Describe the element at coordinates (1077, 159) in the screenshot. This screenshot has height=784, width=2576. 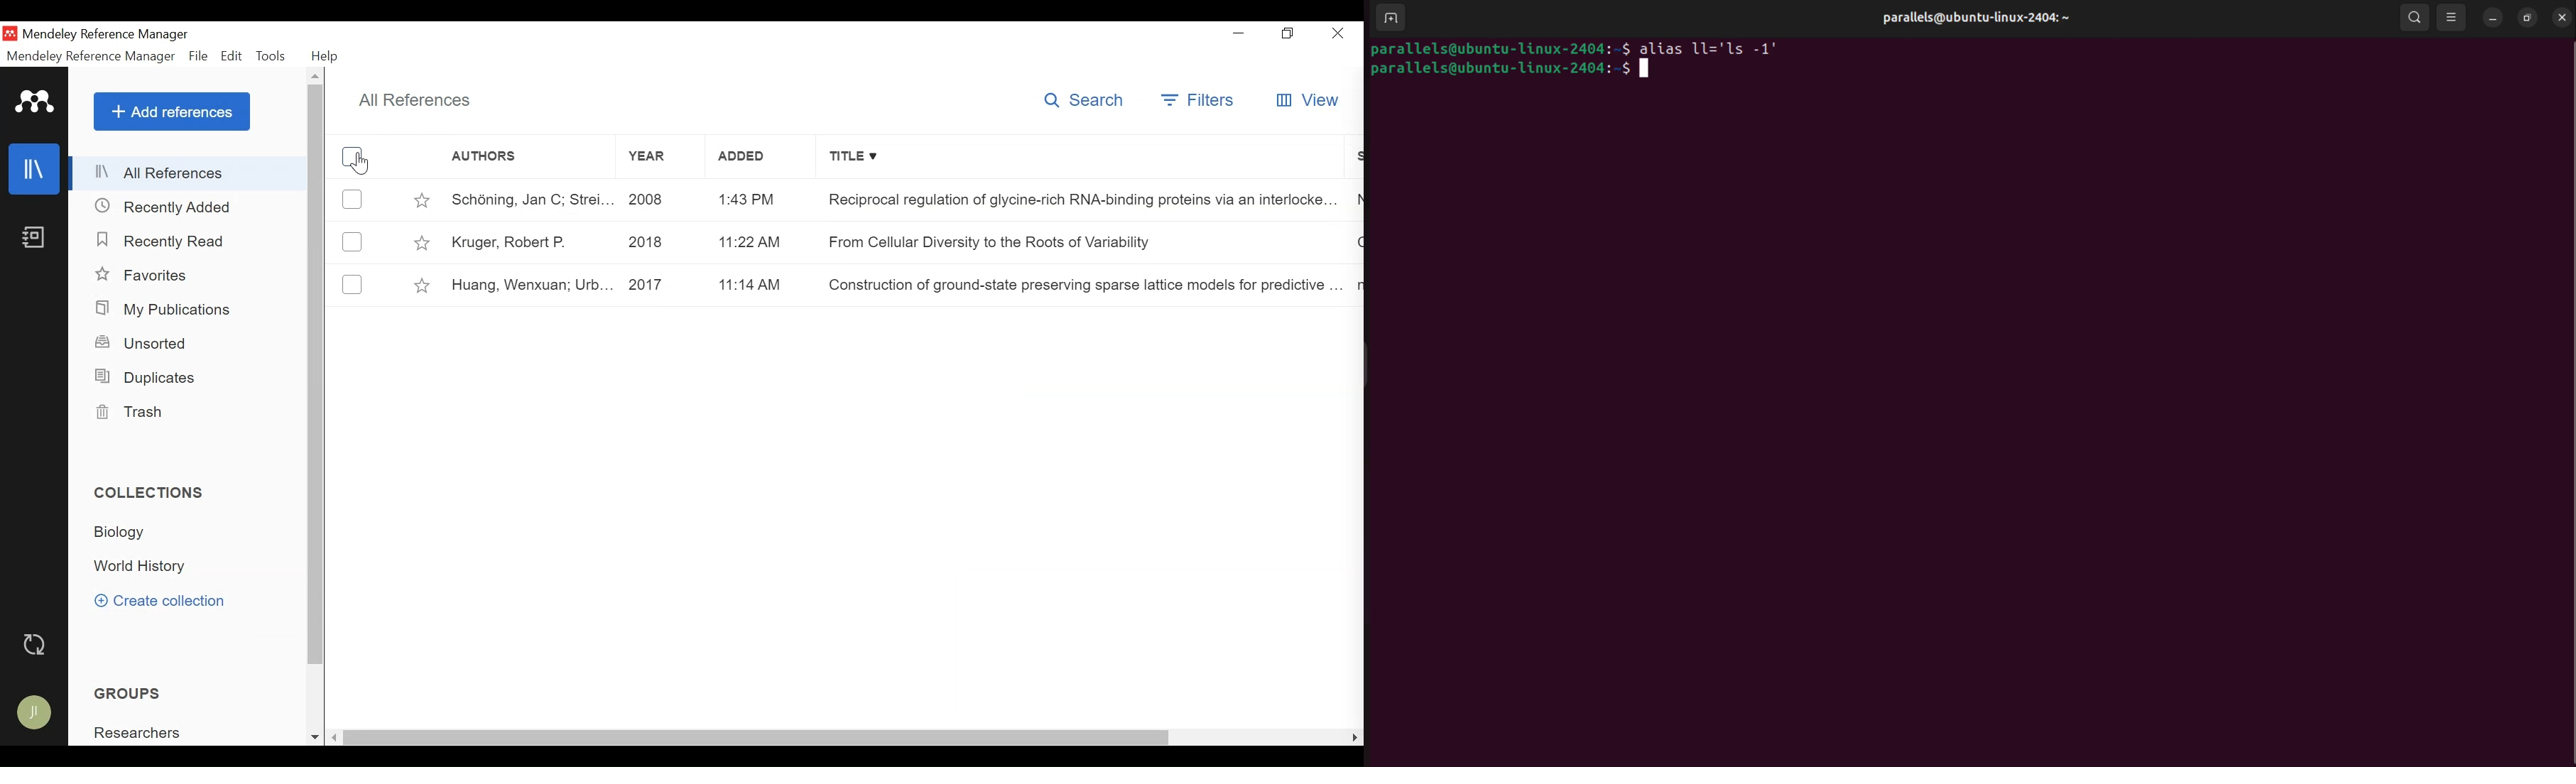
I see `Title` at that location.